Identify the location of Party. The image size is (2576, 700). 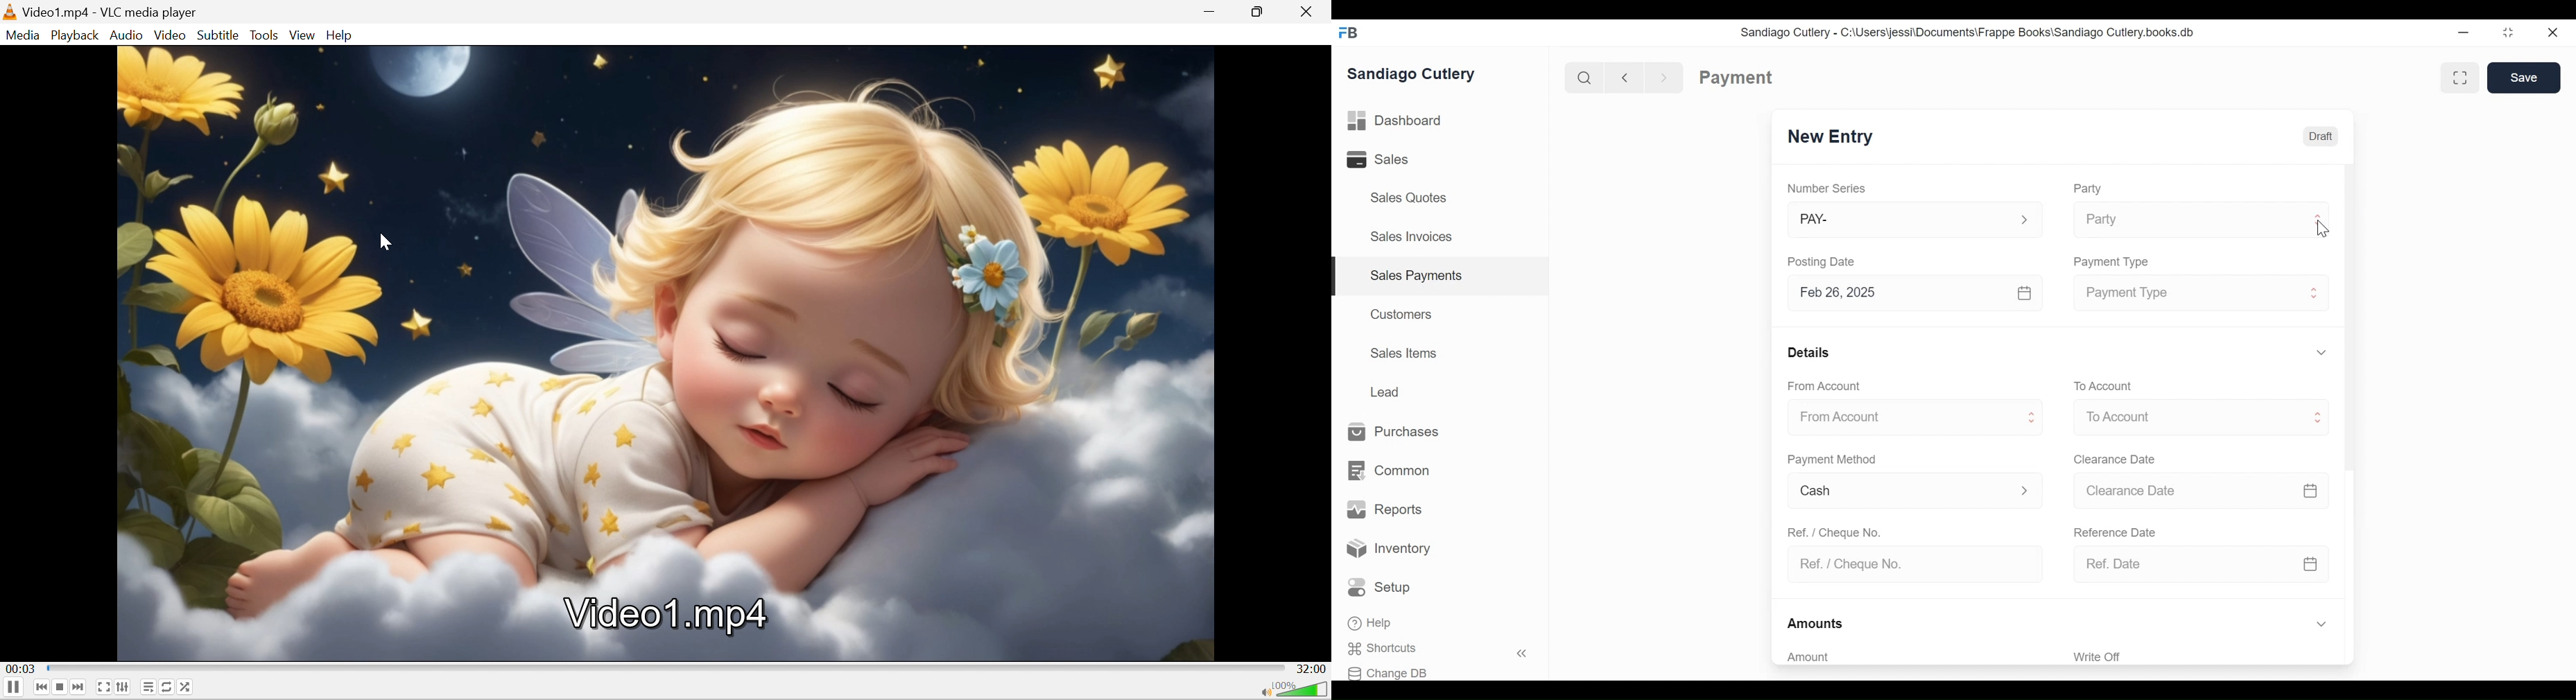
(2185, 220).